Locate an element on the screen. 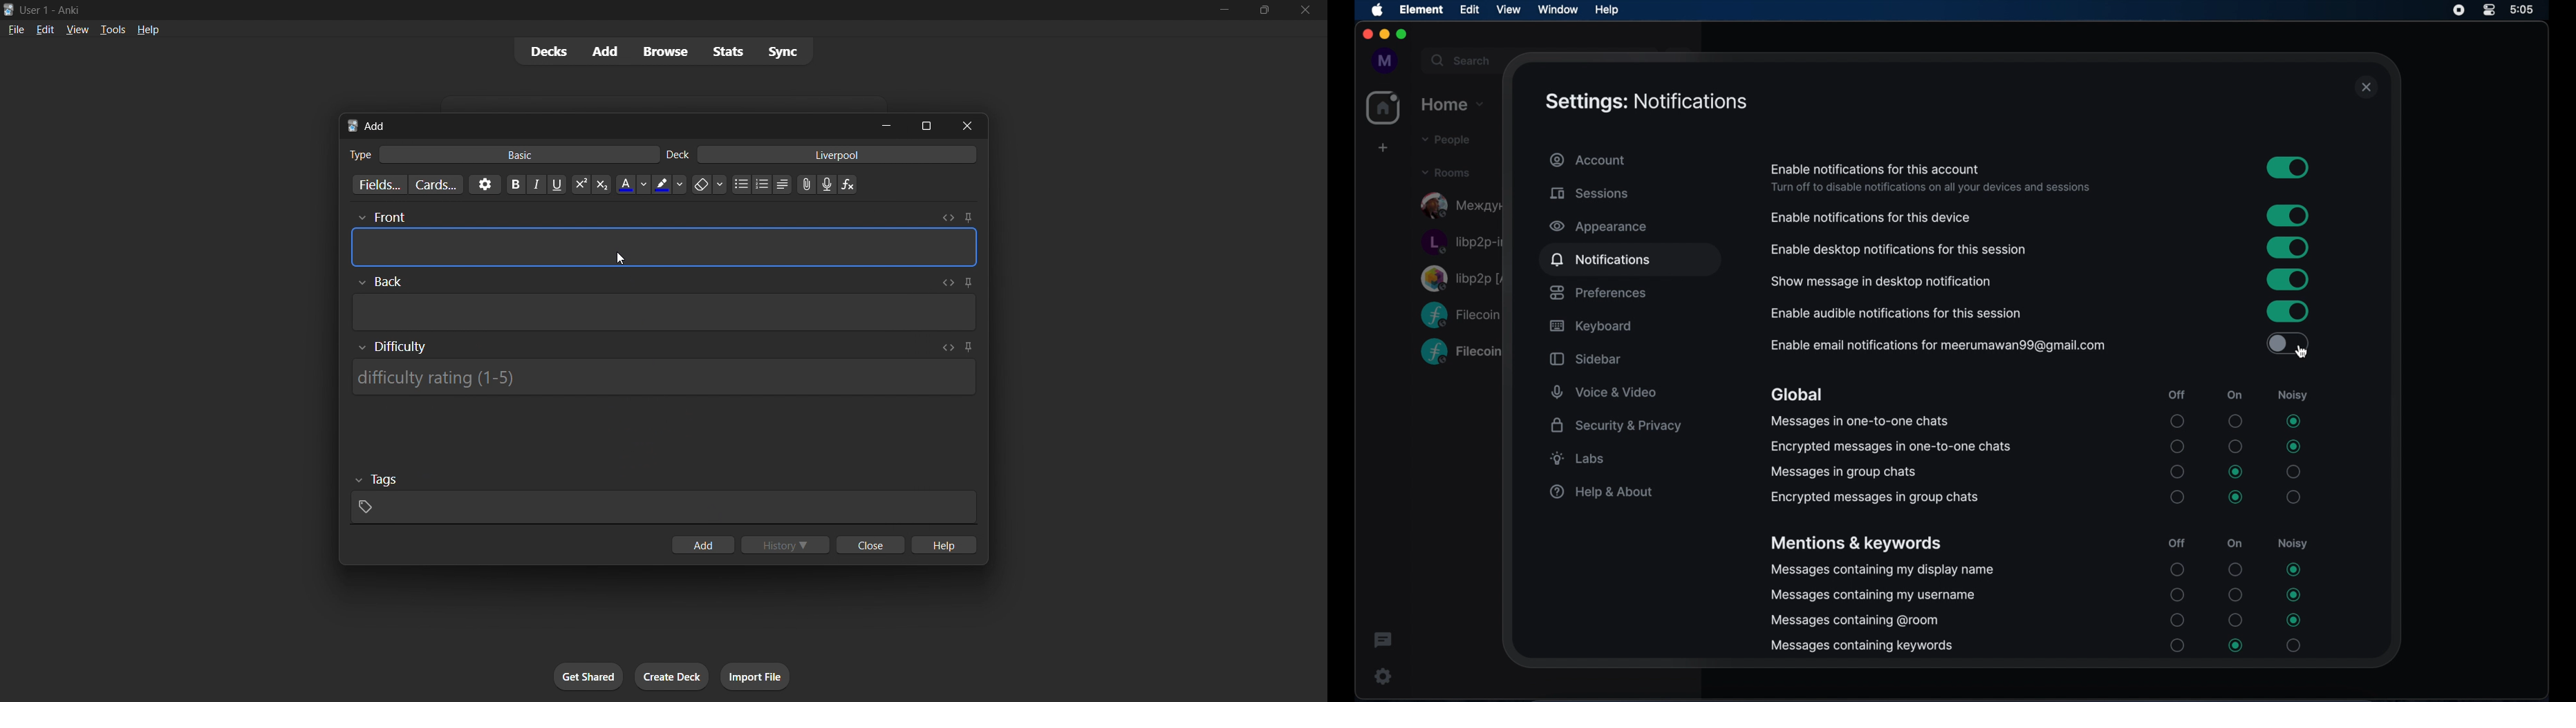 The height and width of the screenshot is (728, 2576). stats is located at coordinates (727, 51).